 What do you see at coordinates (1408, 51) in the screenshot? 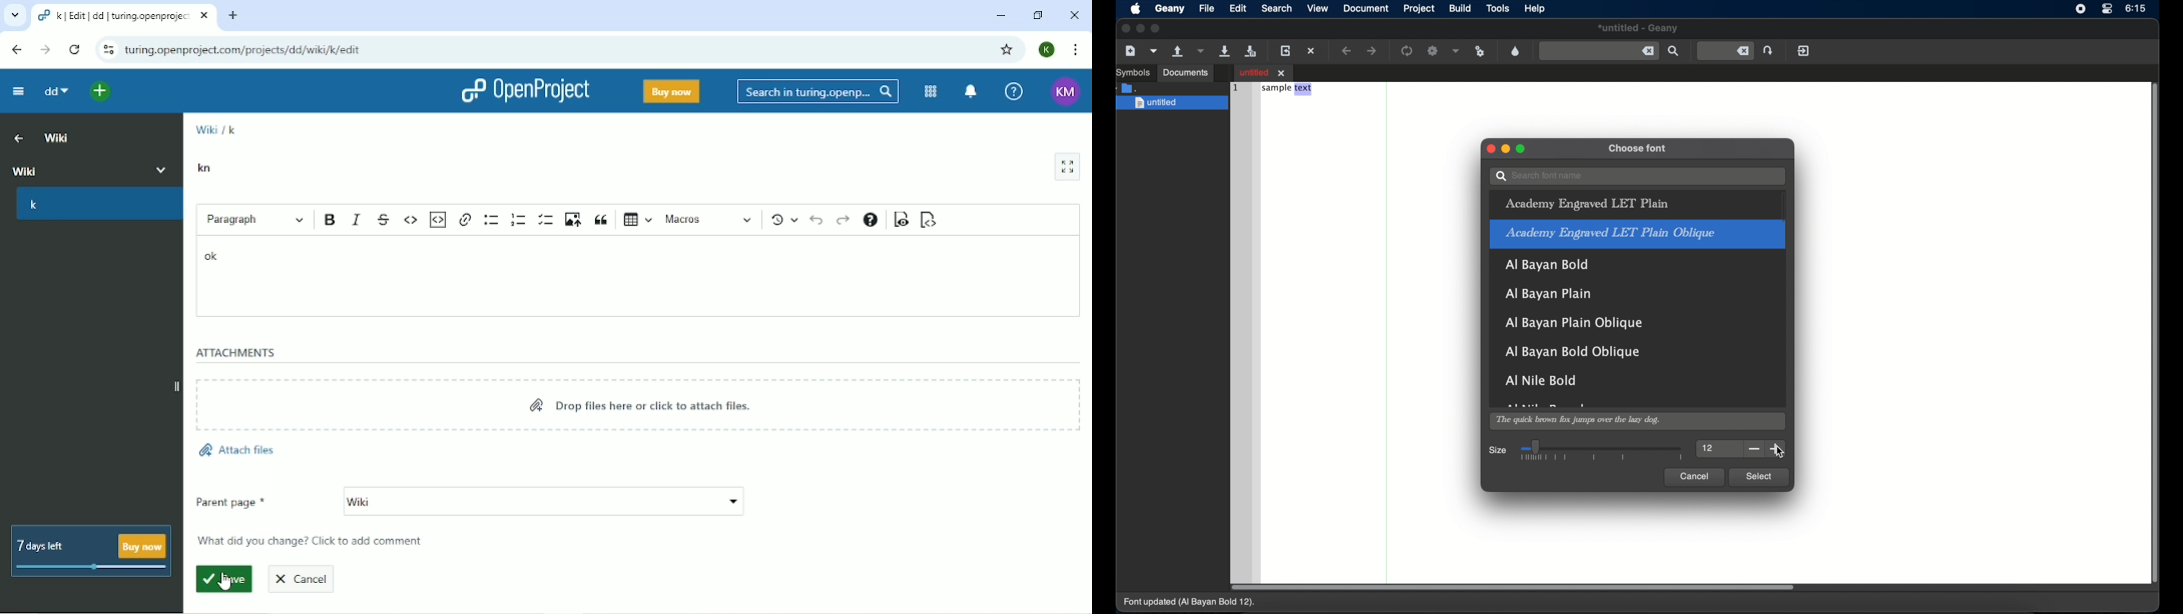
I see `compile the current file` at bounding box center [1408, 51].